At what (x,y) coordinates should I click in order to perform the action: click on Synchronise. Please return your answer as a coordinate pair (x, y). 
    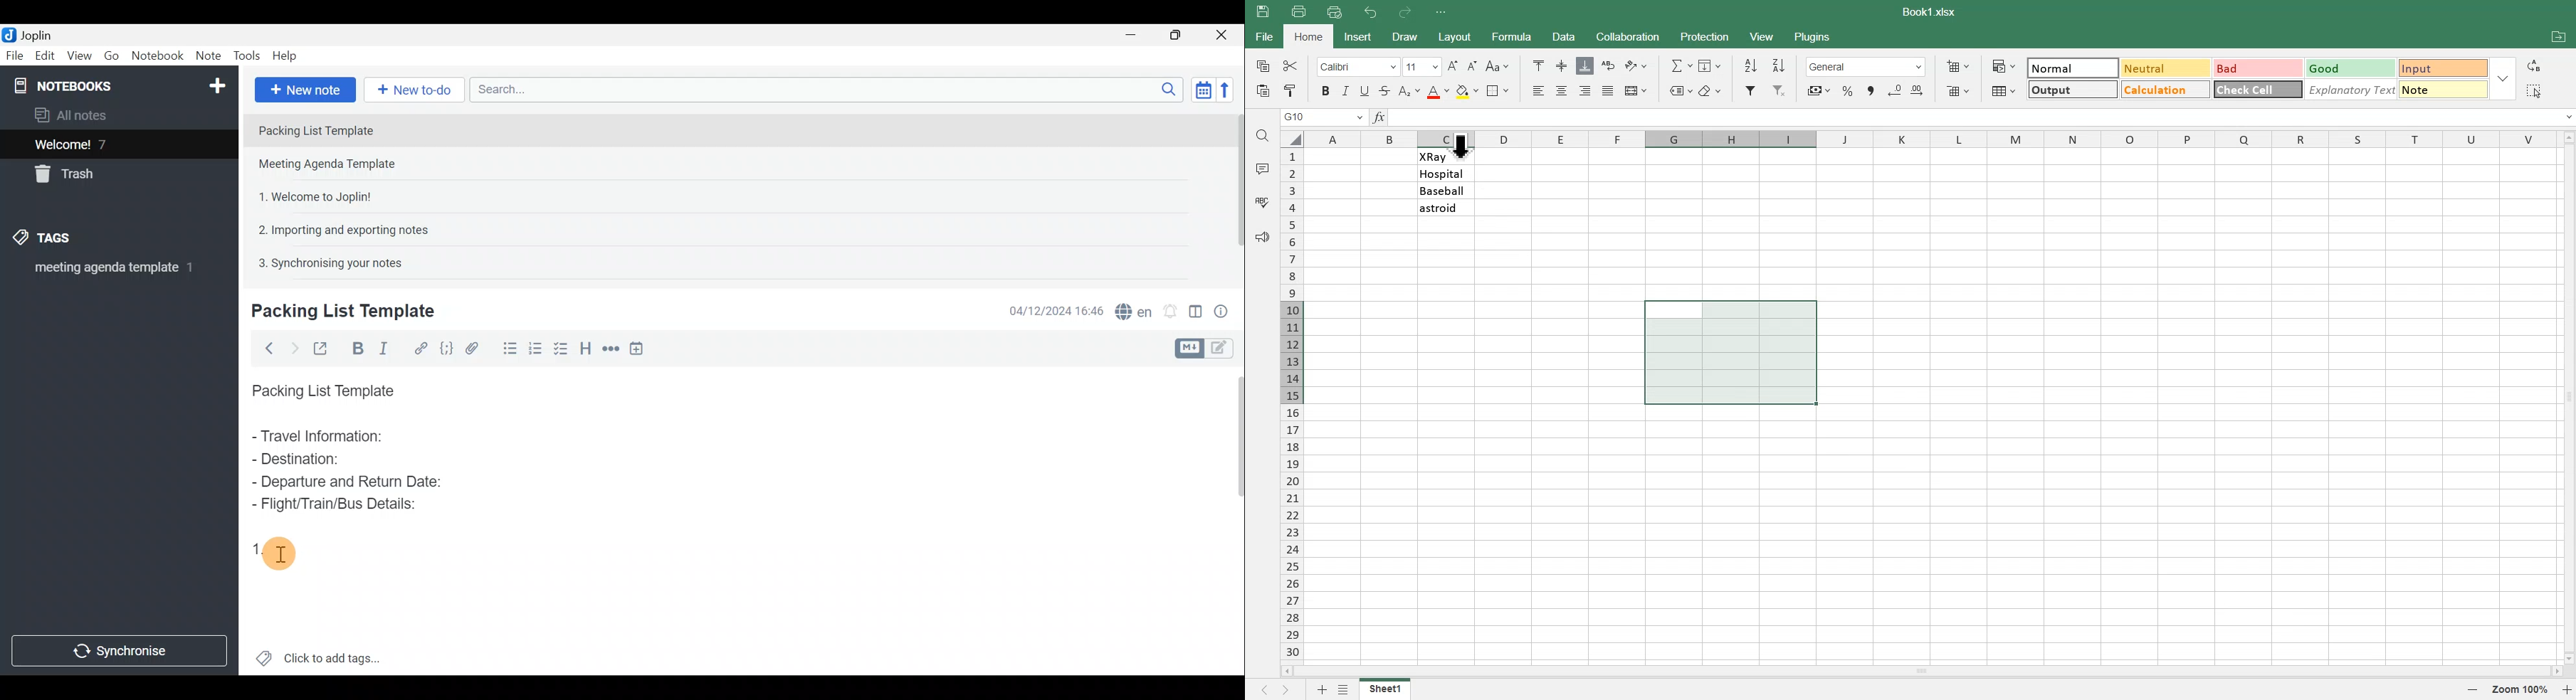
    Looking at the image, I should click on (121, 653).